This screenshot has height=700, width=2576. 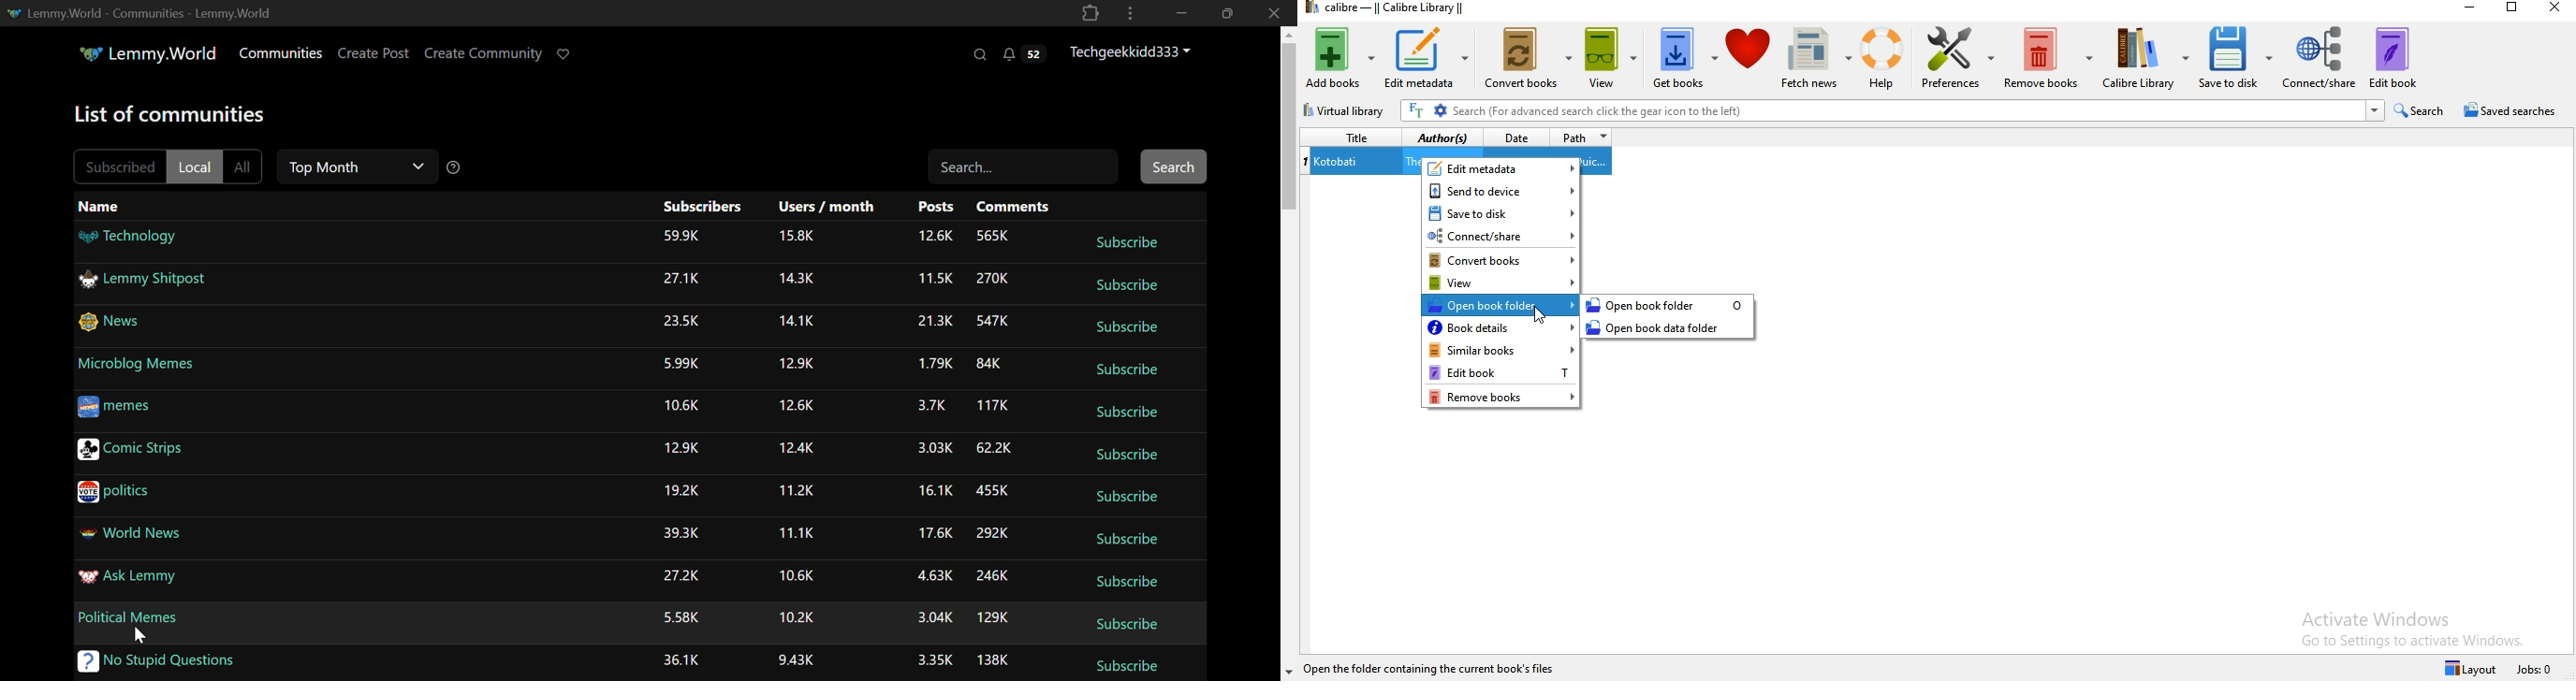 I want to click on Communities Page, so click(x=280, y=53).